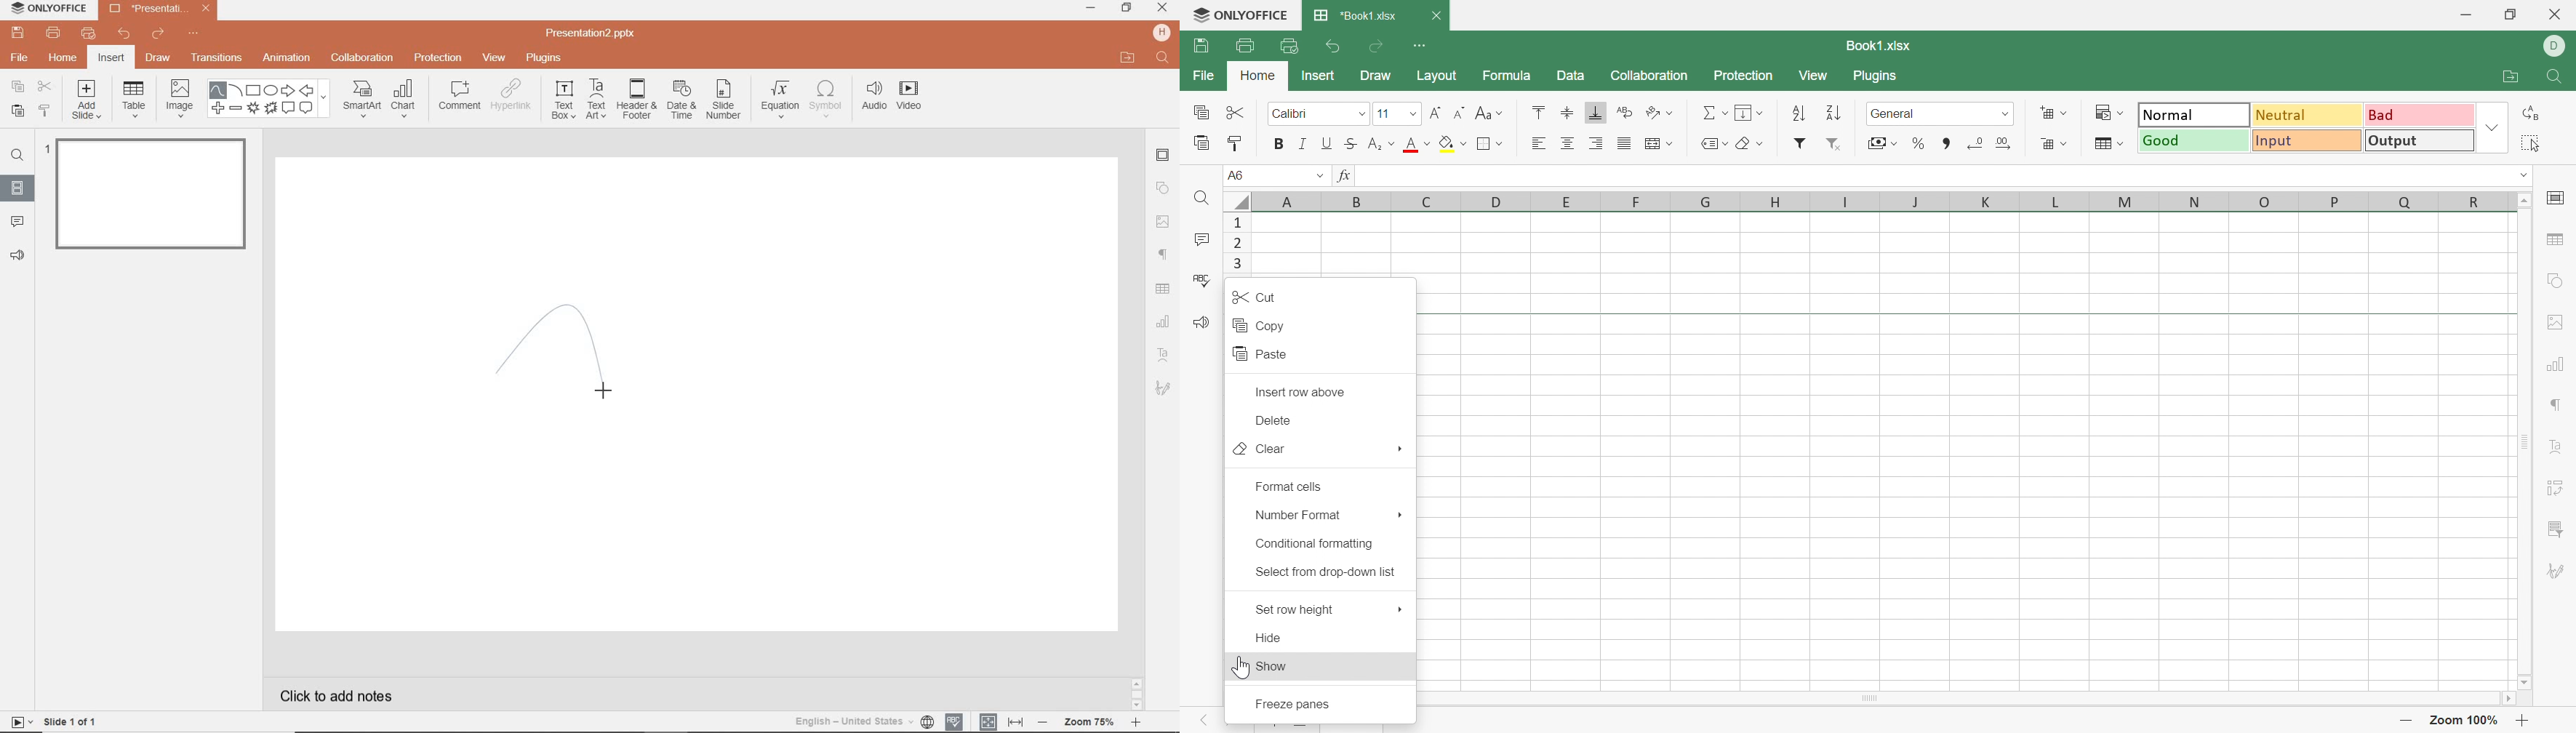 Image resolution: width=2576 pixels, height=756 pixels. Describe the element at coordinates (62, 59) in the screenshot. I see `HOME` at that location.